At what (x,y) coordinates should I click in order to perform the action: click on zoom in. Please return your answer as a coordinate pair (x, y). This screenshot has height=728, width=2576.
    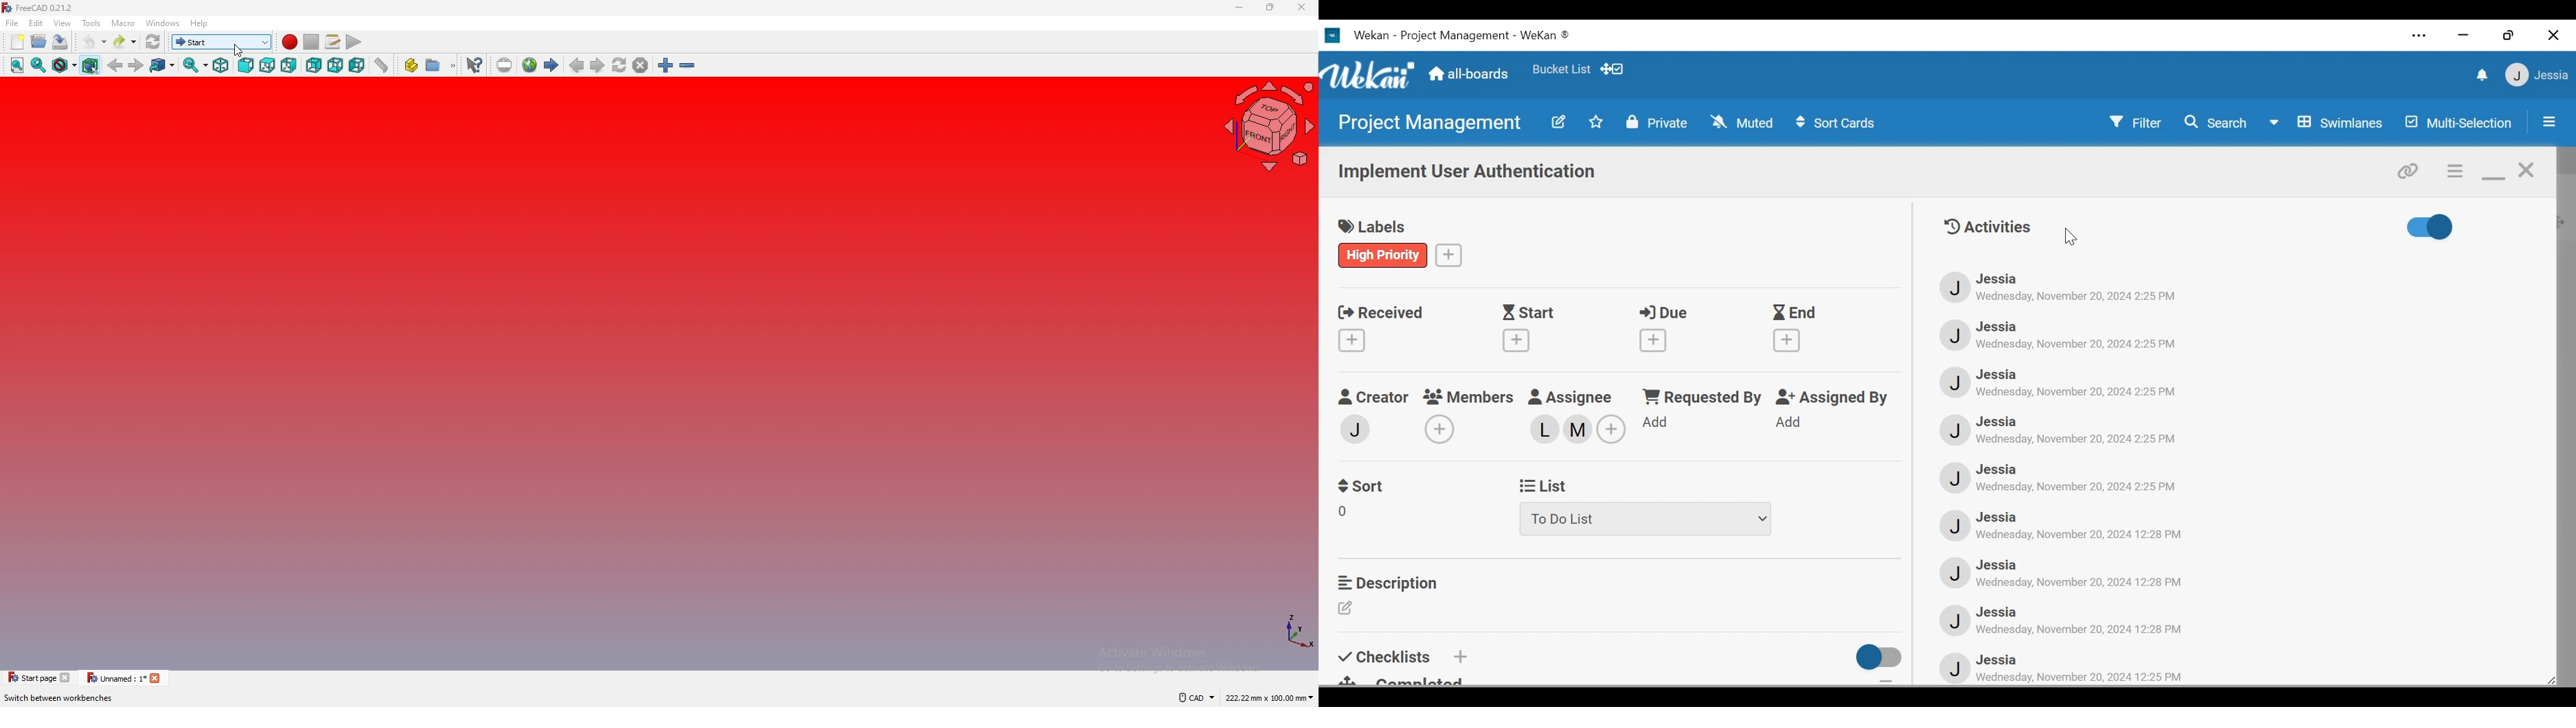
    Looking at the image, I should click on (667, 65).